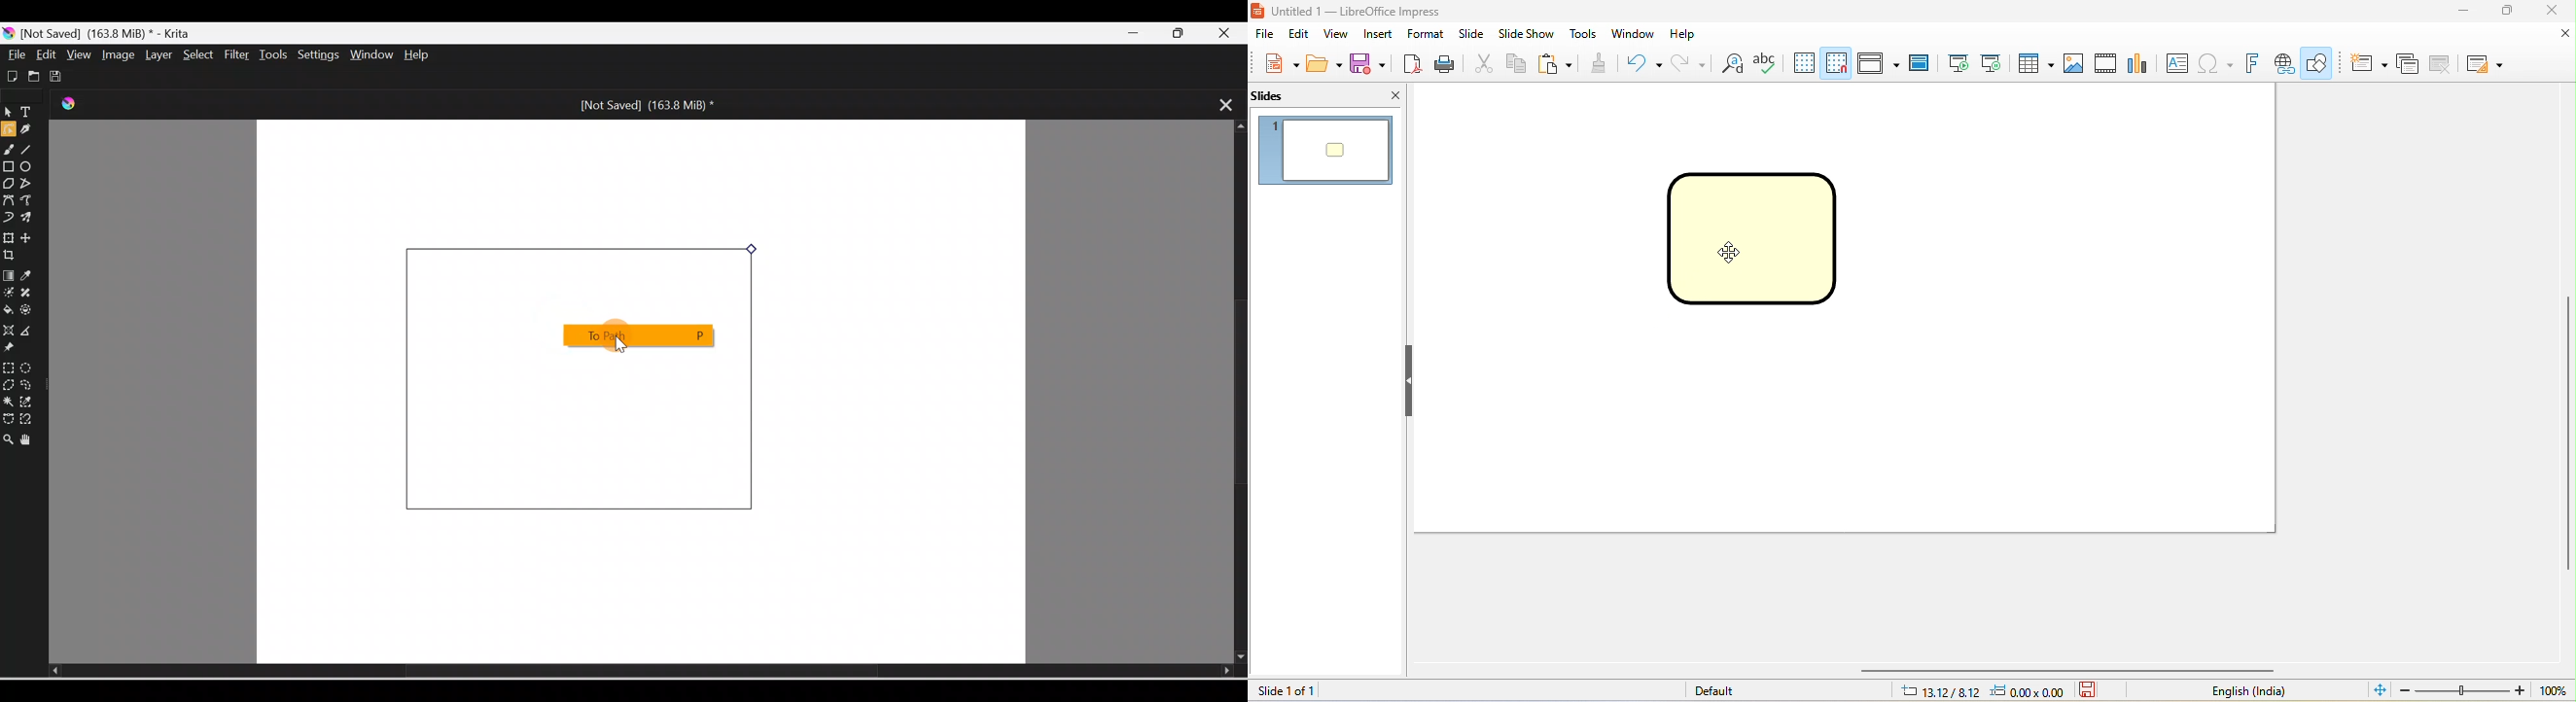 The height and width of the screenshot is (728, 2576). I want to click on export directly as pdf, so click(1413, 62).